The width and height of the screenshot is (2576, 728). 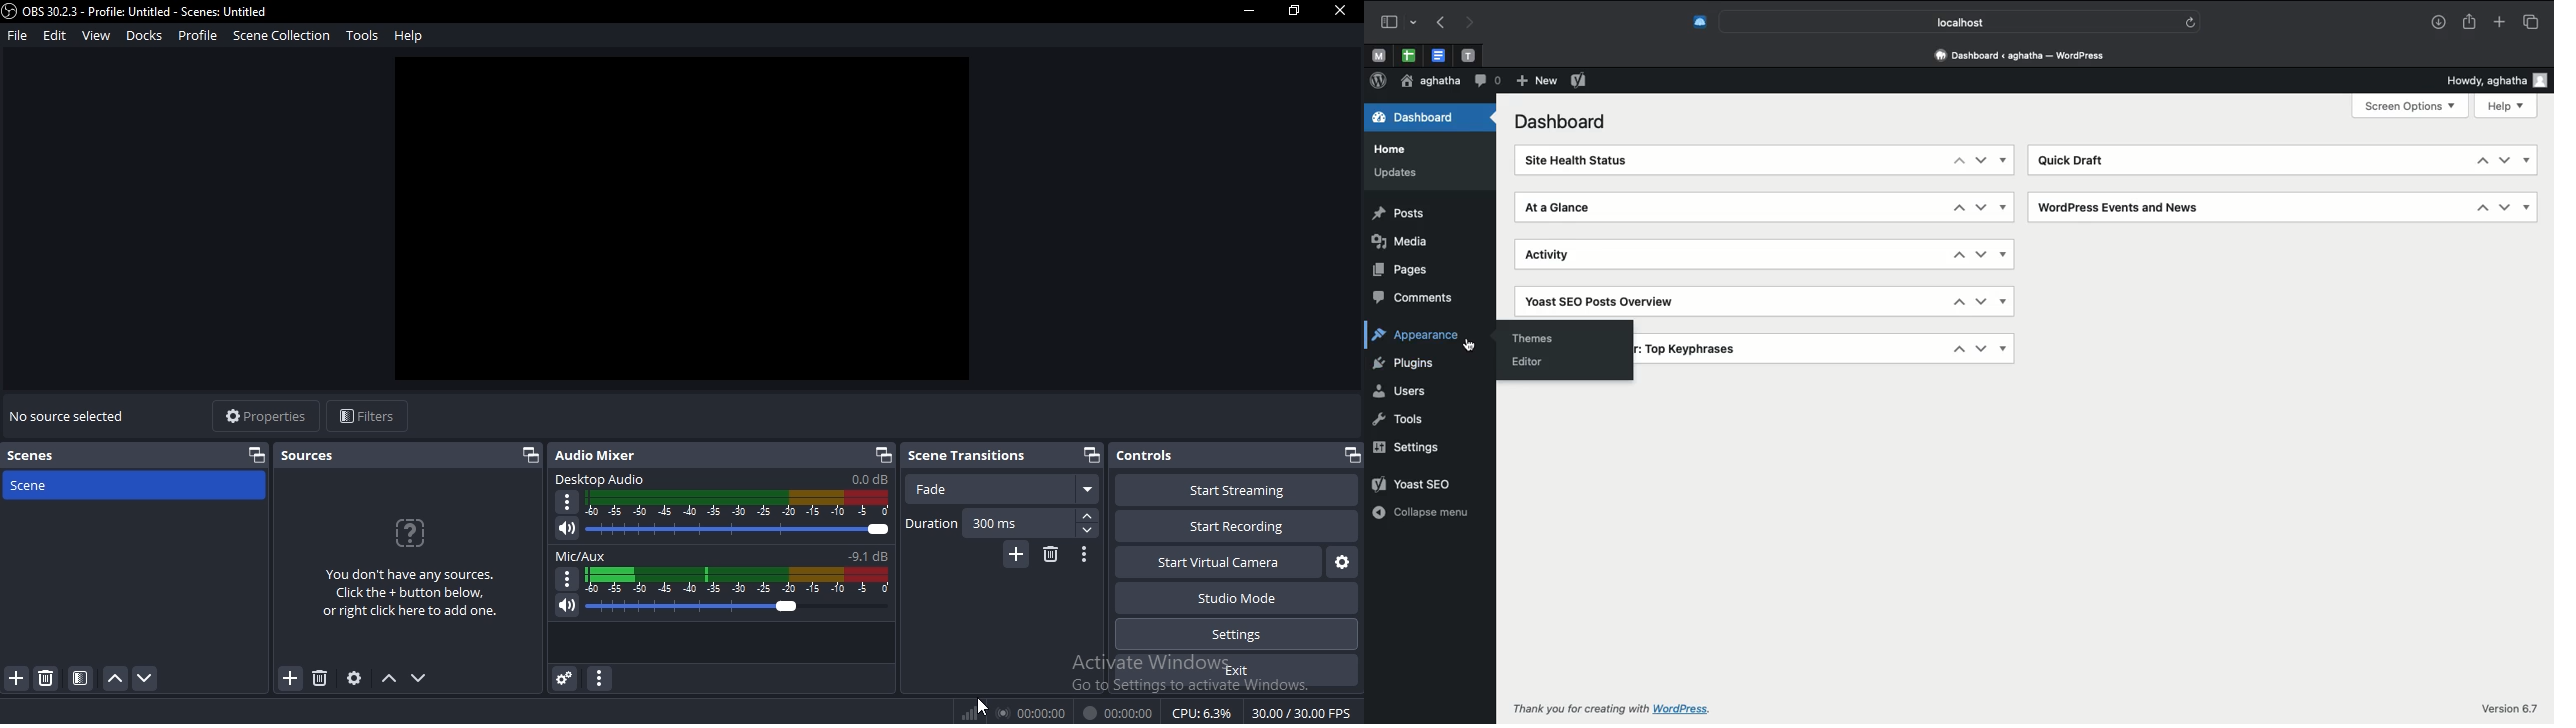 What do you see at coordinates (1085, 555) in the screenshot?
I see `` at bounding box center [1085, 555].